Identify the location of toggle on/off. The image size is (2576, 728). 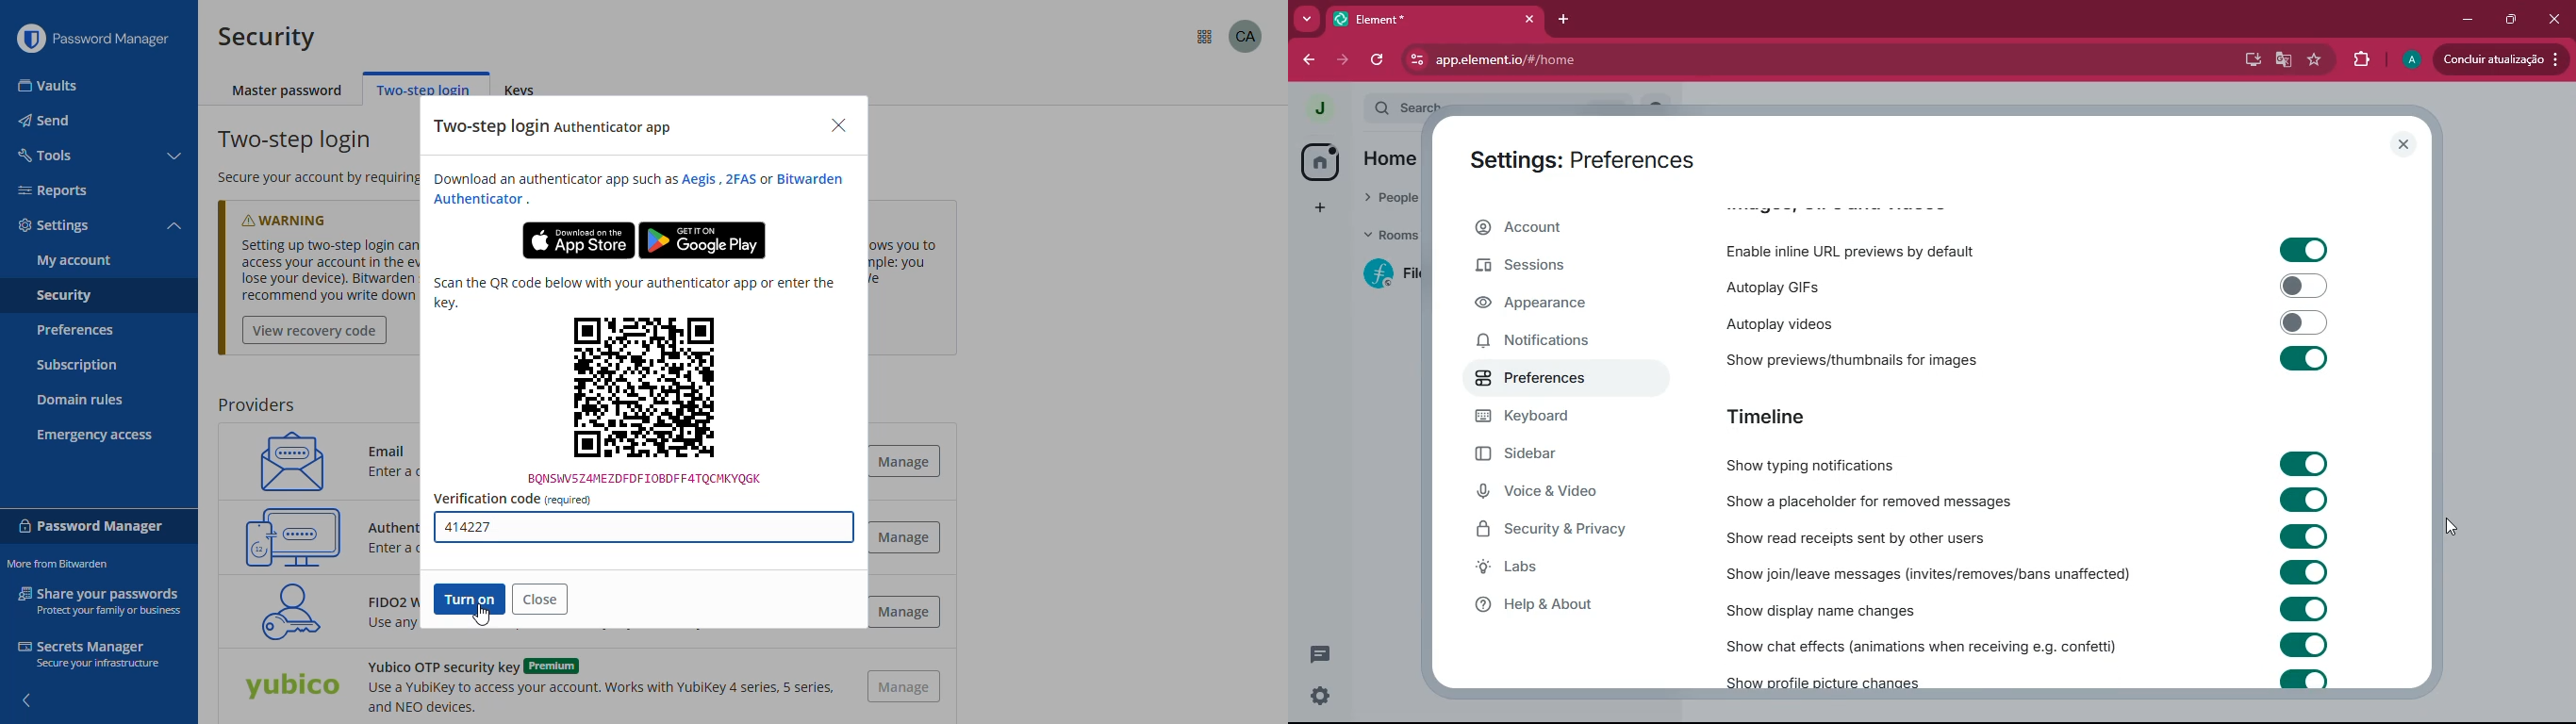
(2304, 610).